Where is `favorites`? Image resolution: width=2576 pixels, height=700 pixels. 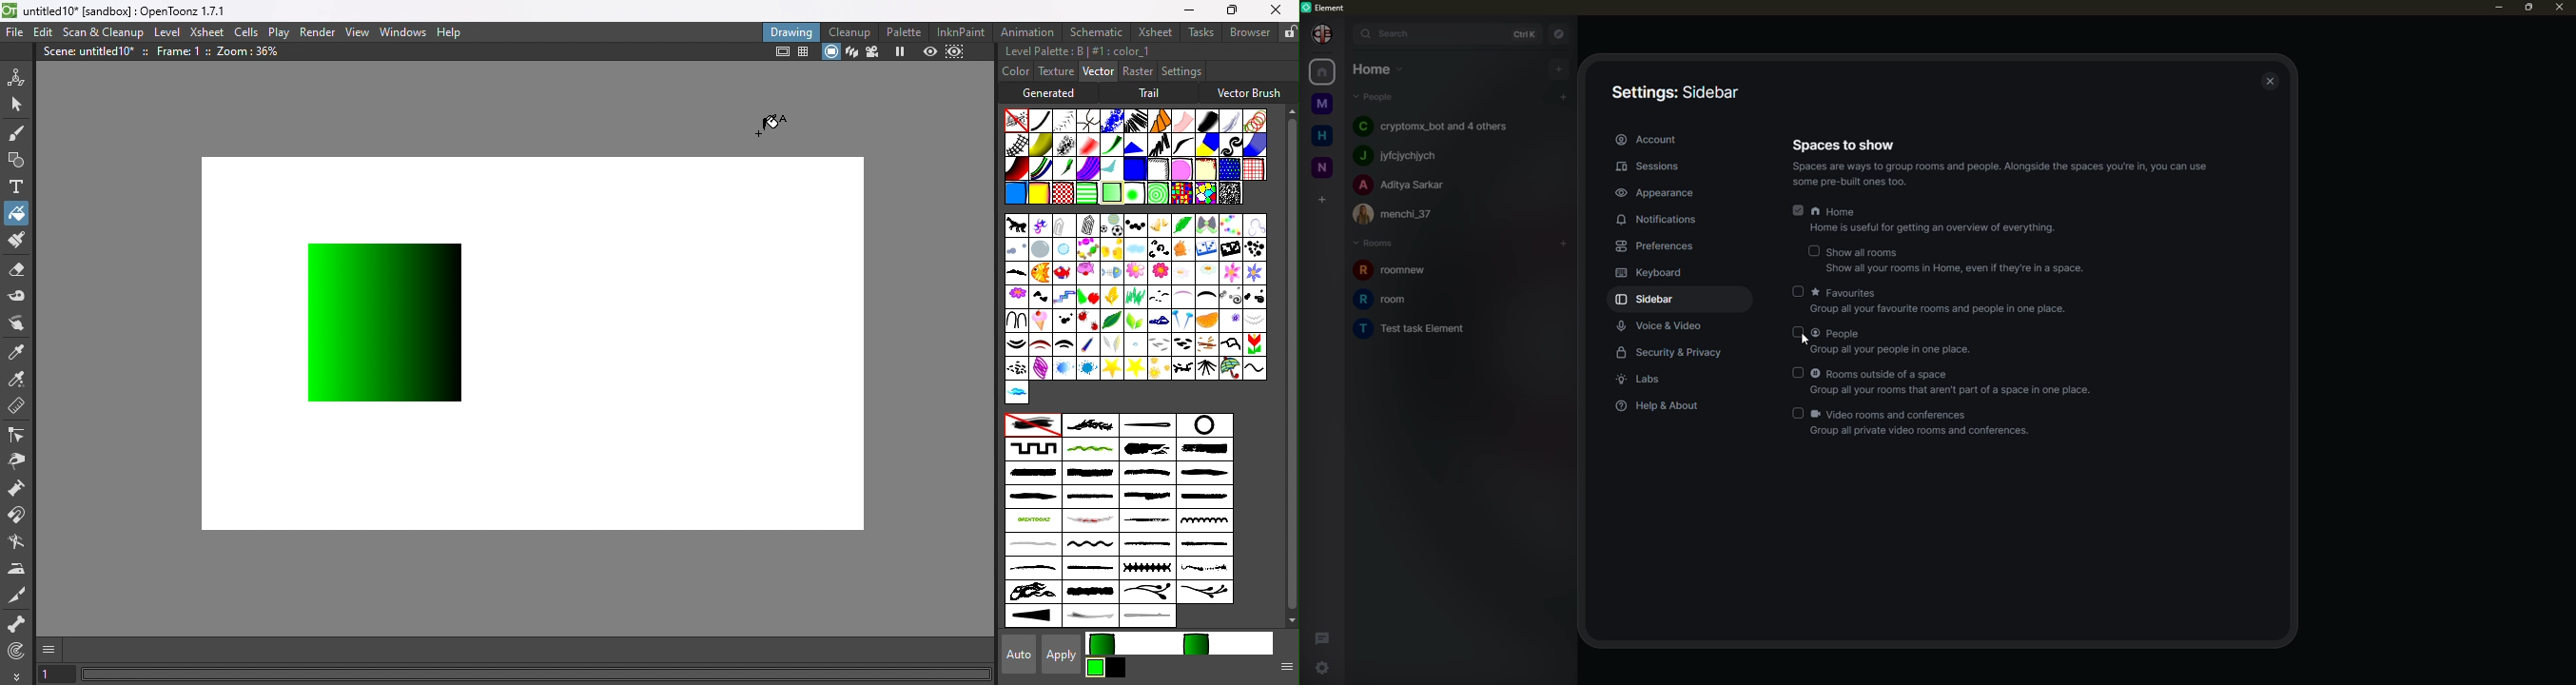 favorites is located at coordinates (1942, 301).